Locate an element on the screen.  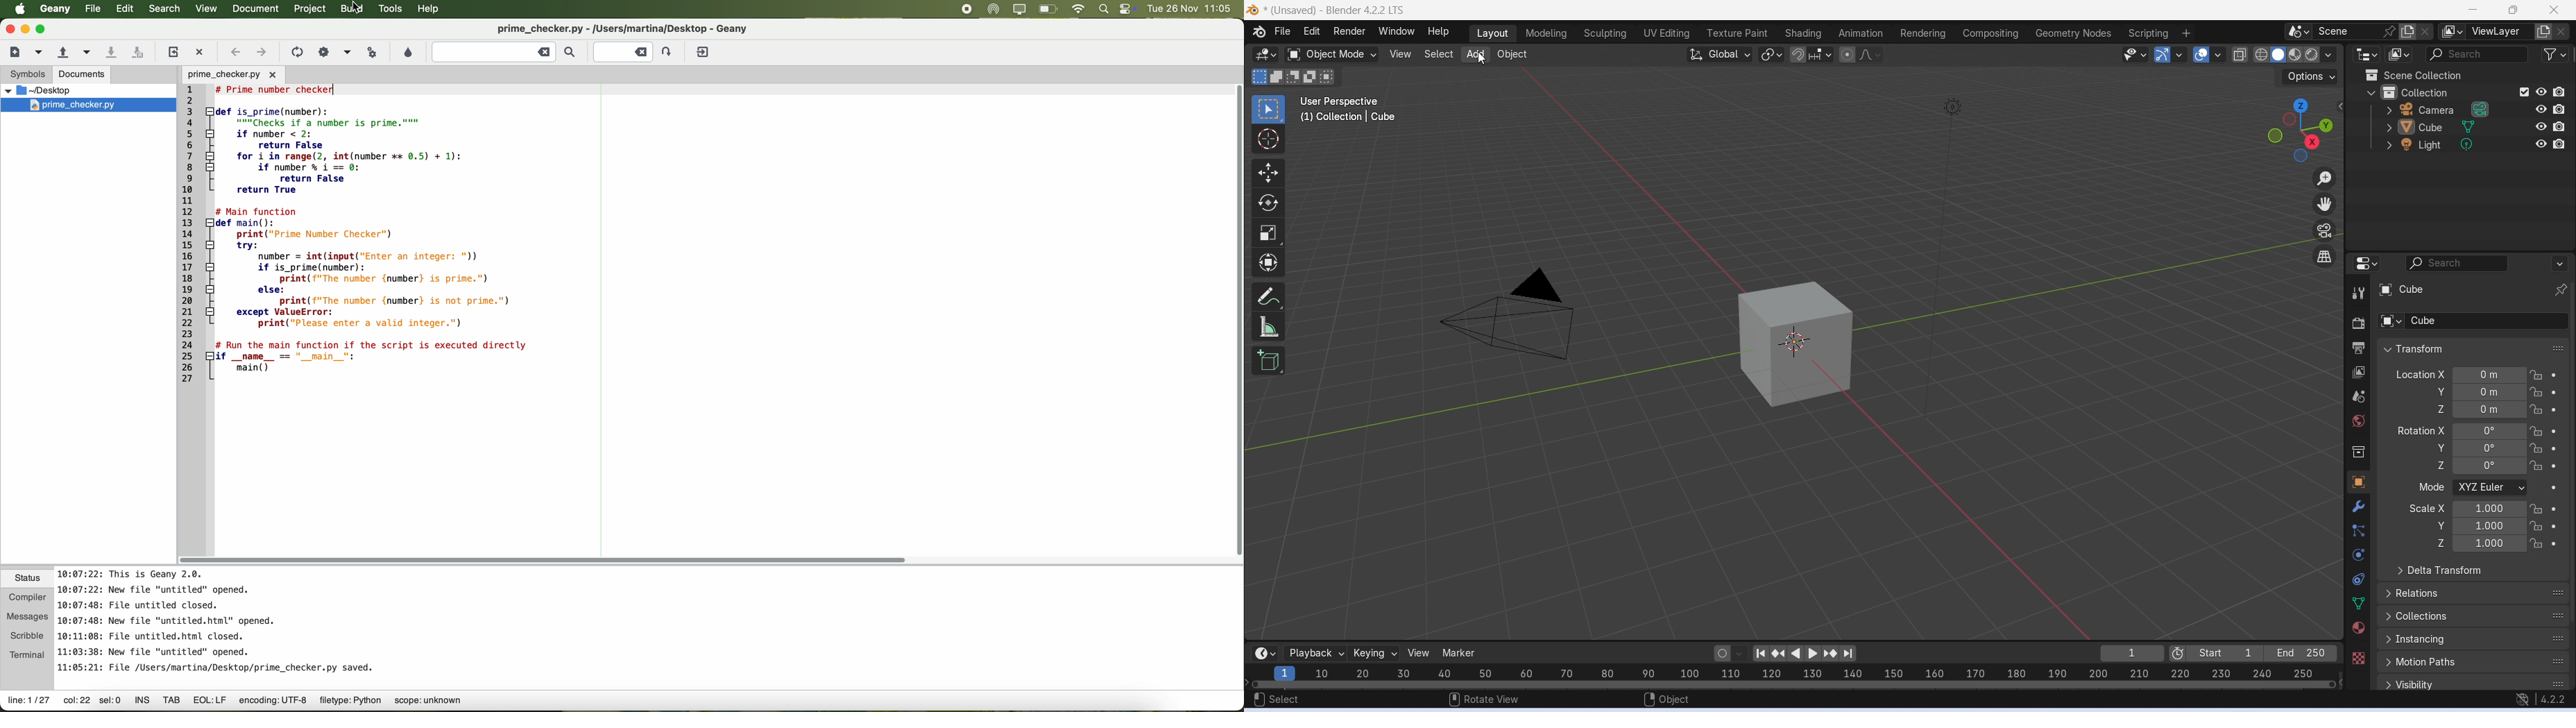
disable in renders is located at coordinates (2559, 92).